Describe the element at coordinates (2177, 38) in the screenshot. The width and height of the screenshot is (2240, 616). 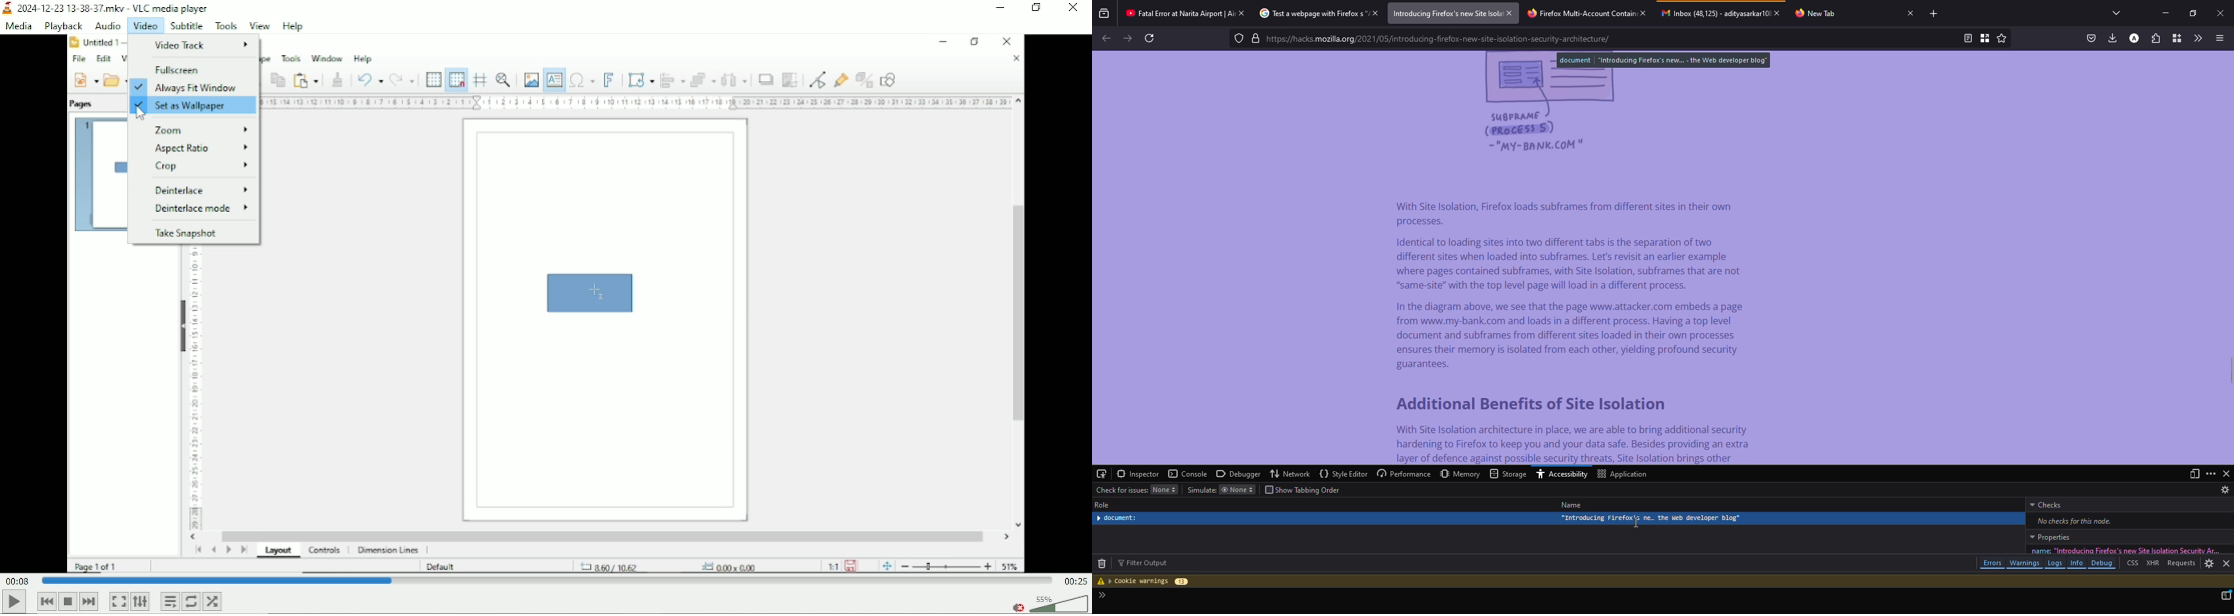
I see `container` at that location.